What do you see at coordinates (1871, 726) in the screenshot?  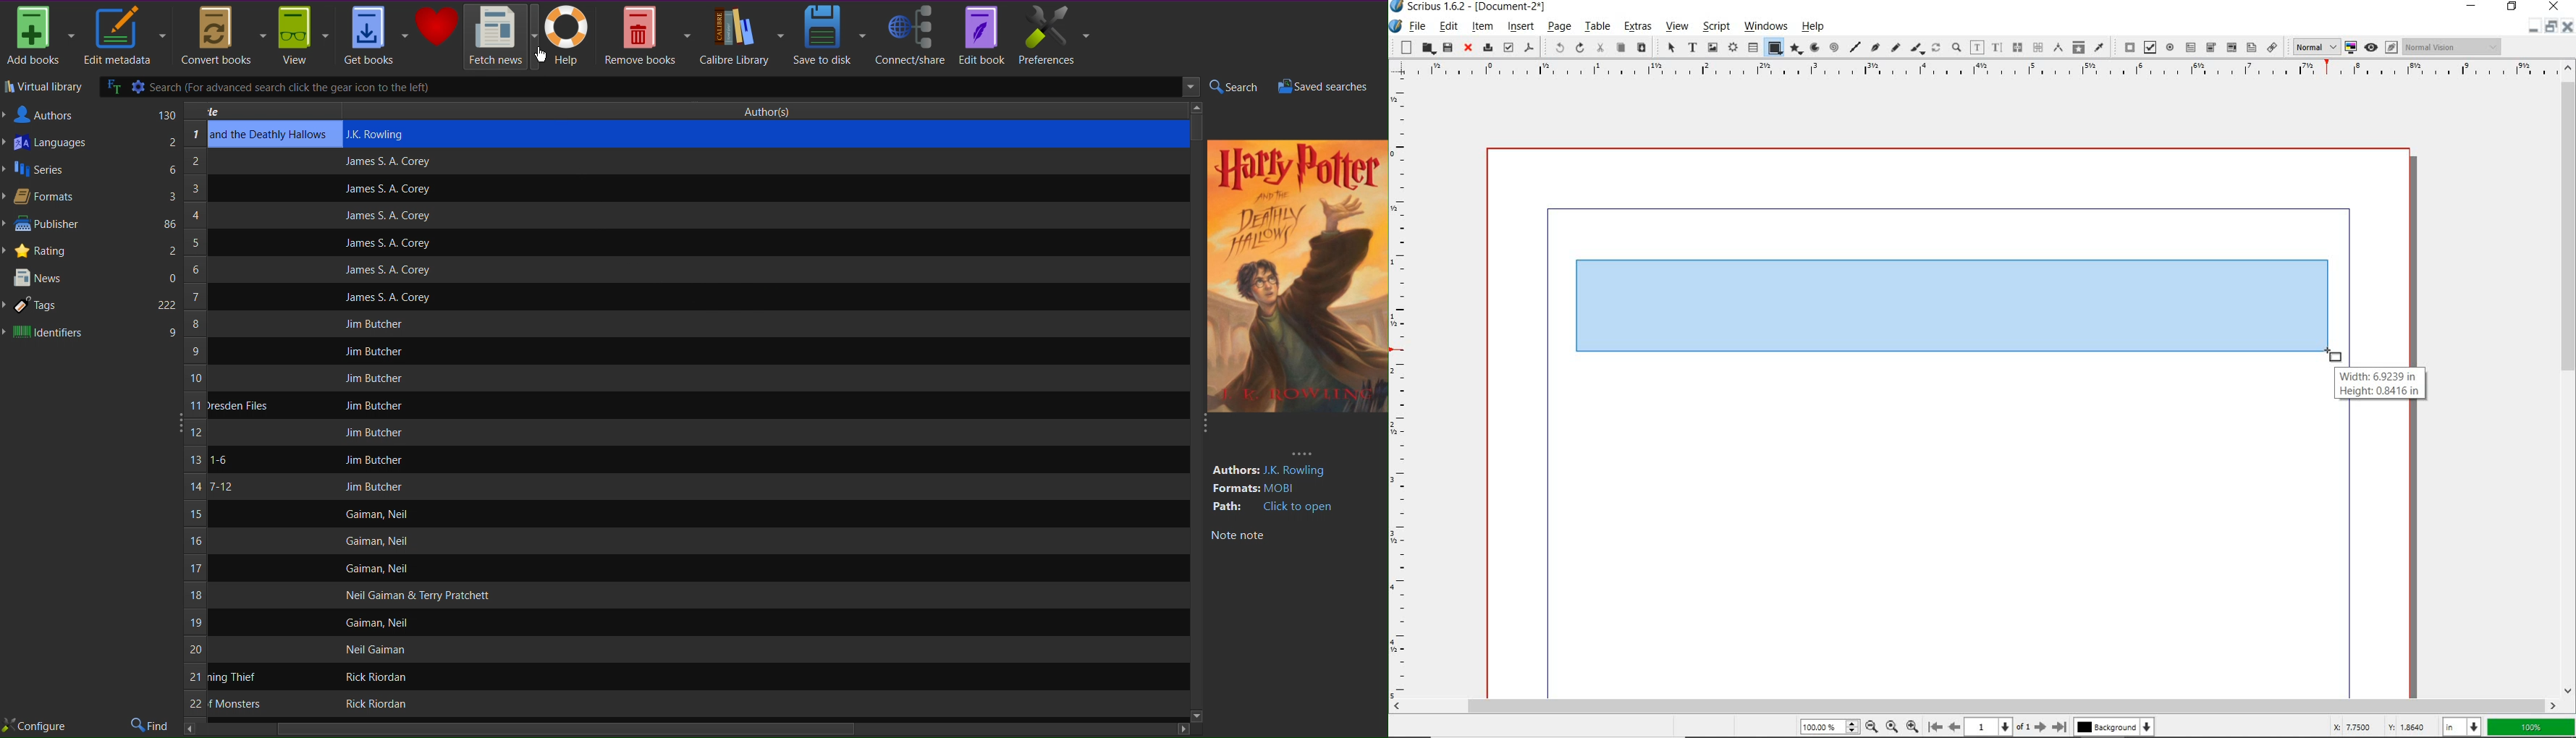 I see `zoom in` at bounding box center [1871, 726].